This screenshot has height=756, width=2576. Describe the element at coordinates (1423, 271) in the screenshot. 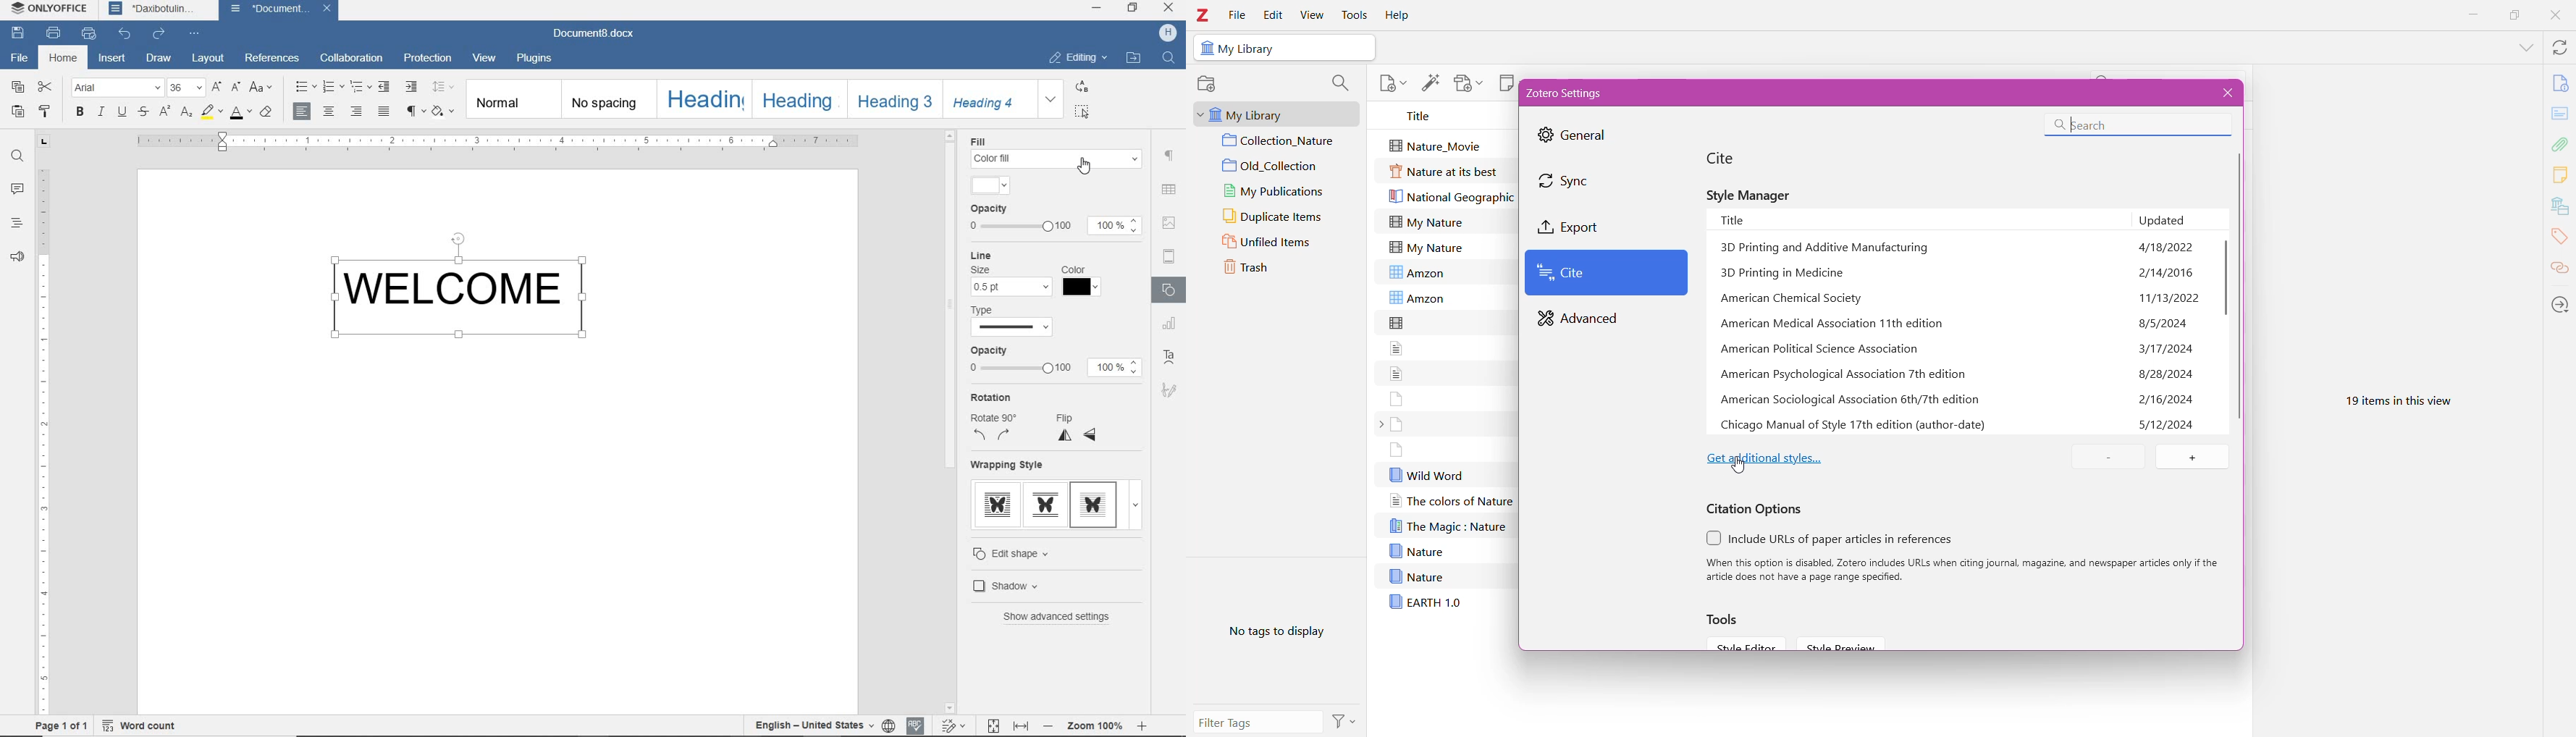

I see `Amzon` at that location.